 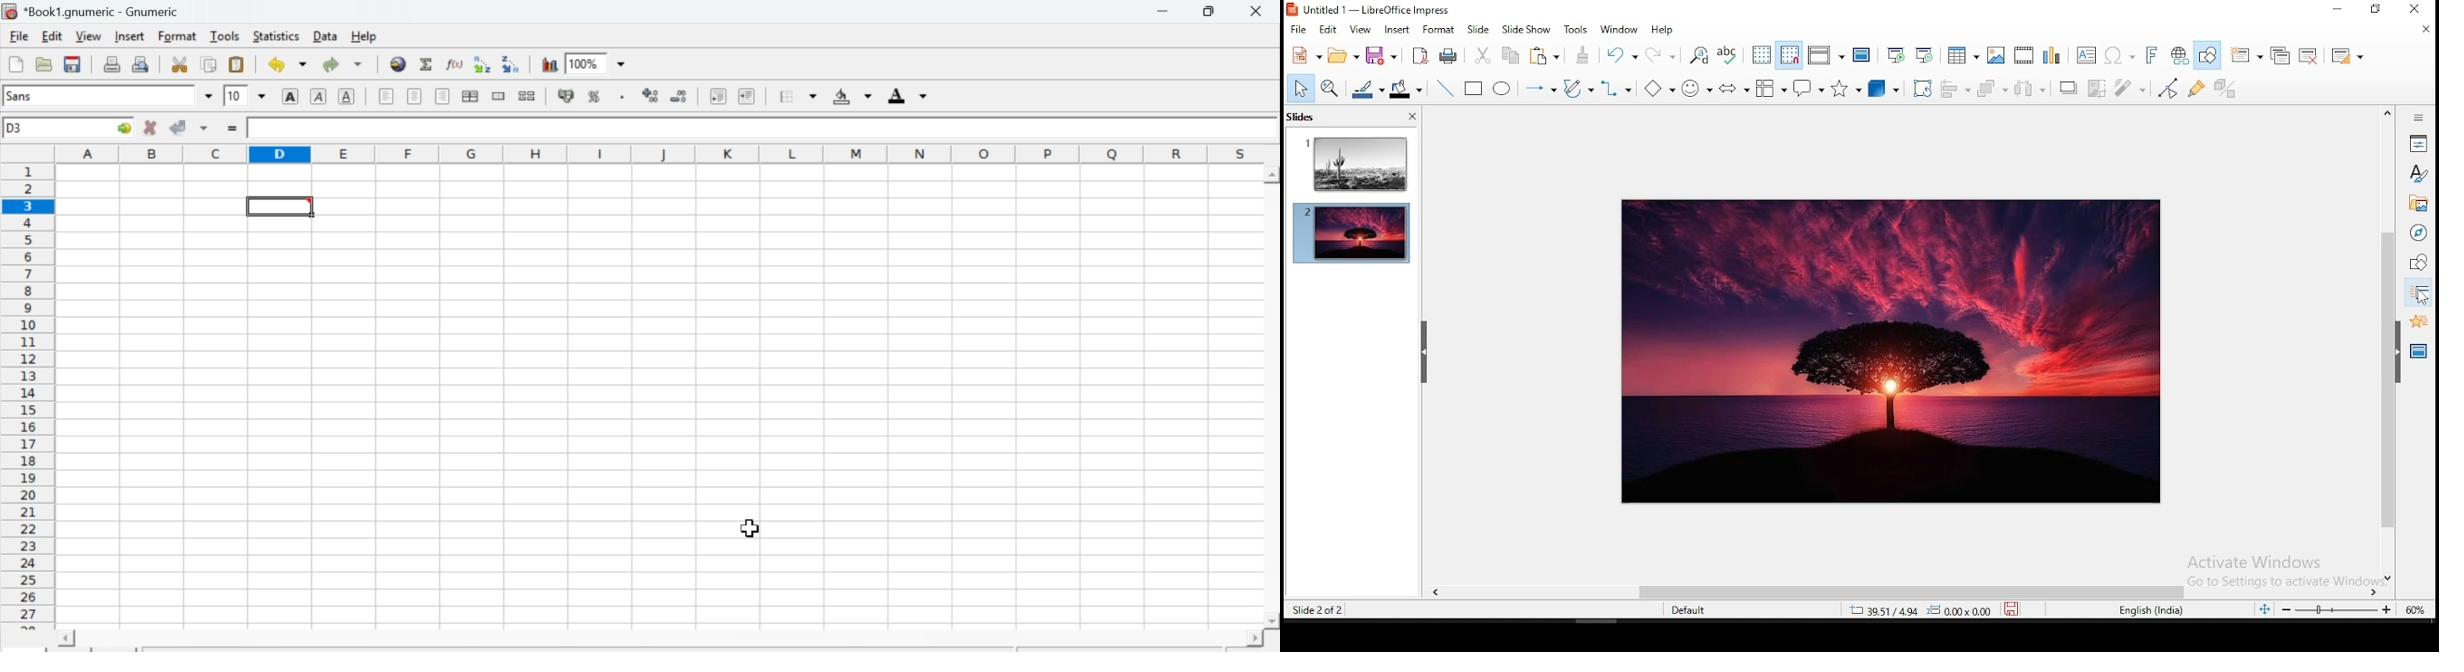 What do you see at coordinates (1505, 88) in the screenshot?
I see `ellipse` at bounding box center [1505, 88].